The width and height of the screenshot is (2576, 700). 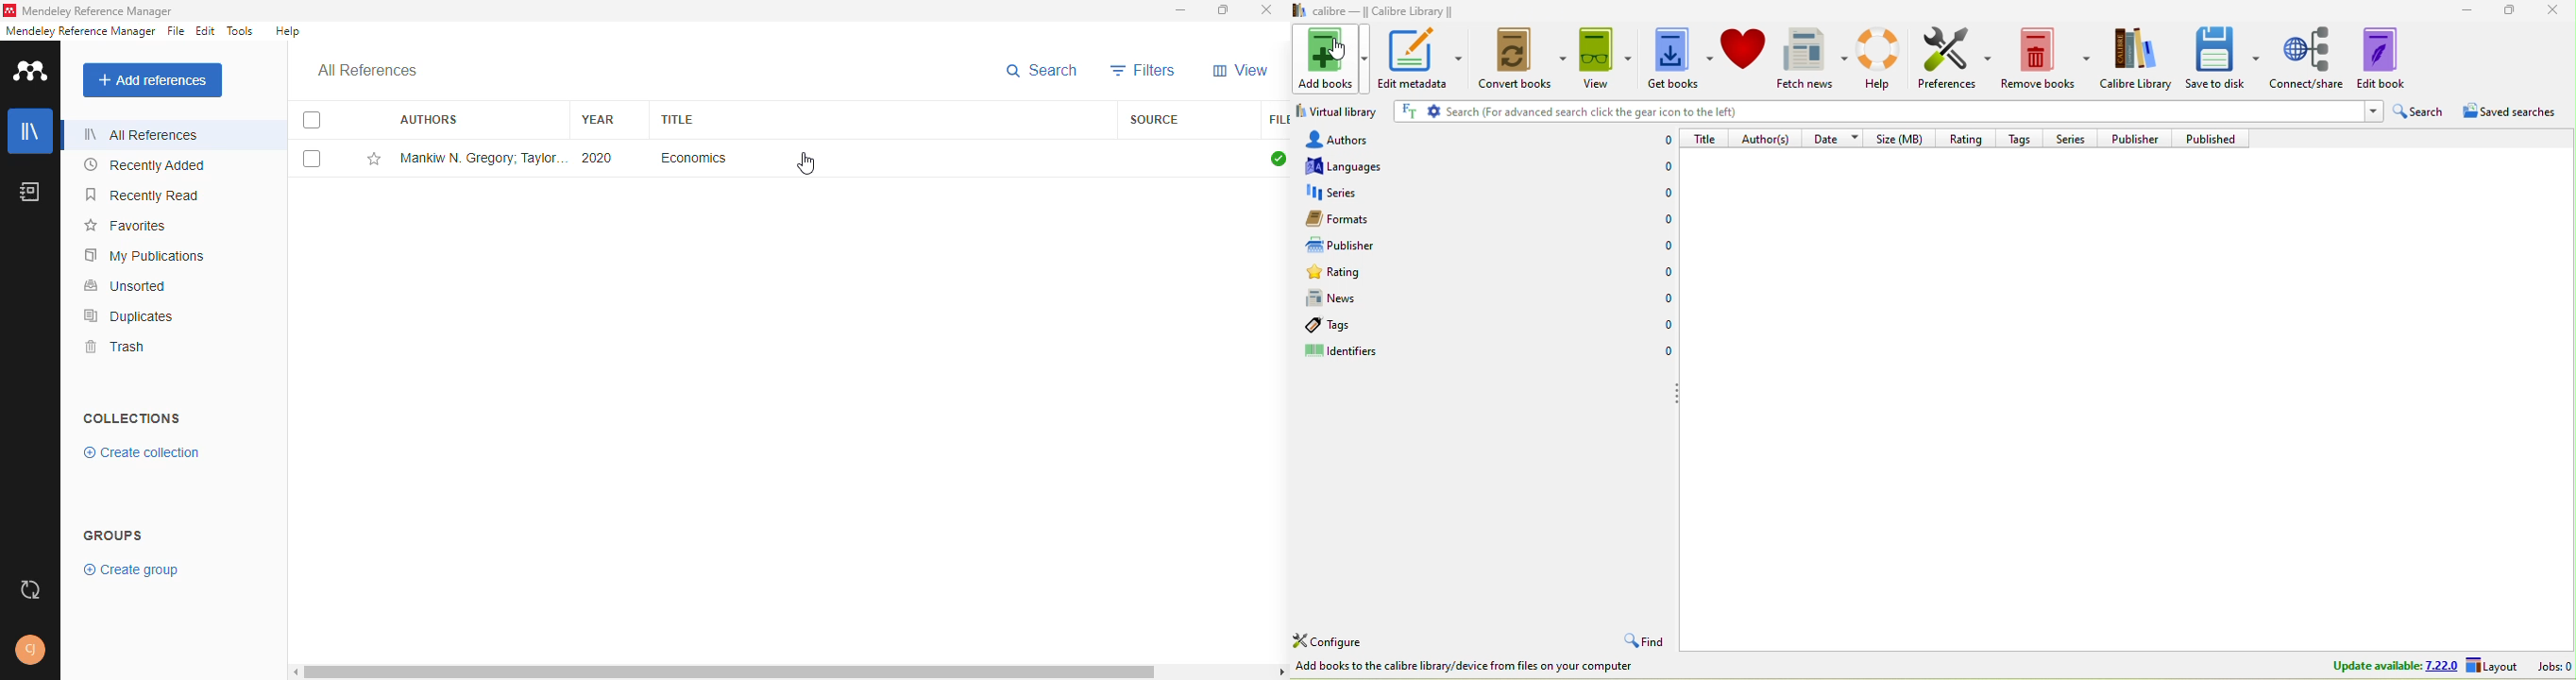 What do you see at coordinates (127, 226) in the screenshot?
I see `favorites` at bounding box center [127, 226].